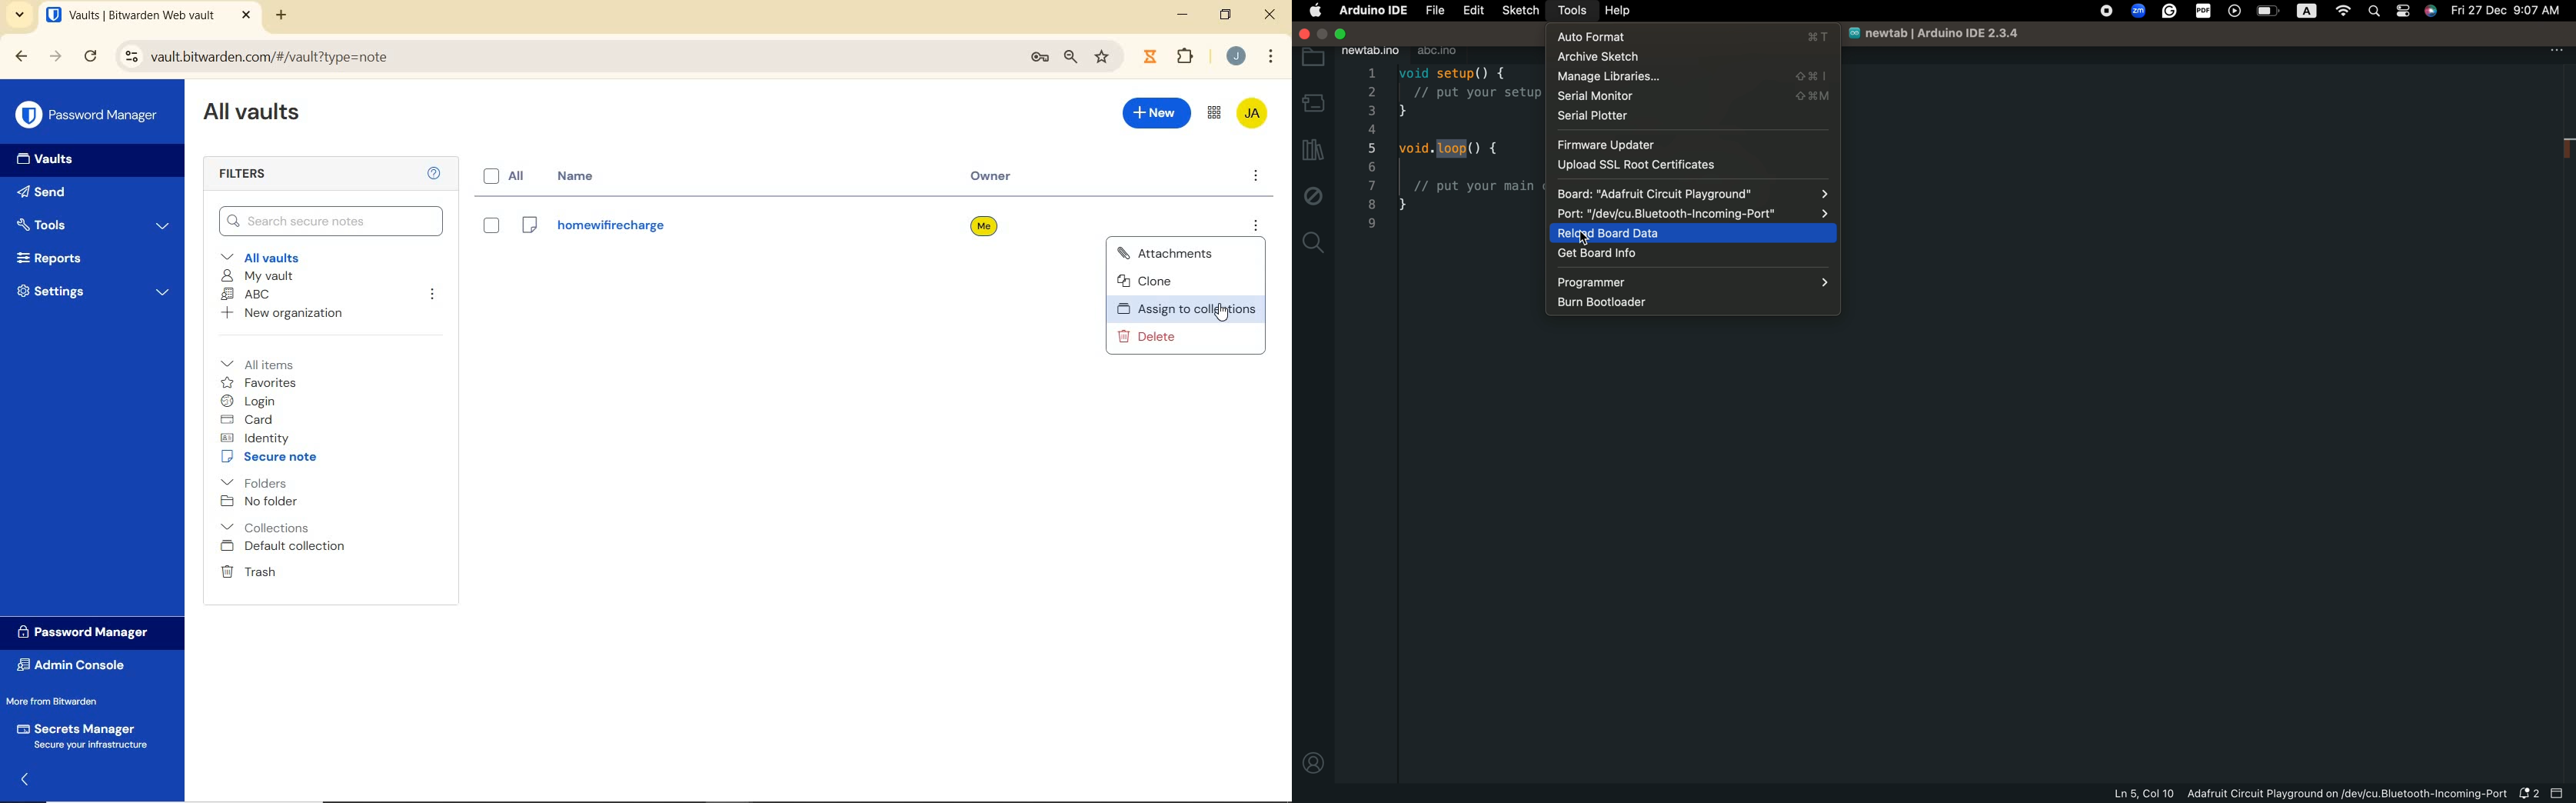 This screenshot has width=2576, height=812. I want to click on eye box, so click(490, 225).